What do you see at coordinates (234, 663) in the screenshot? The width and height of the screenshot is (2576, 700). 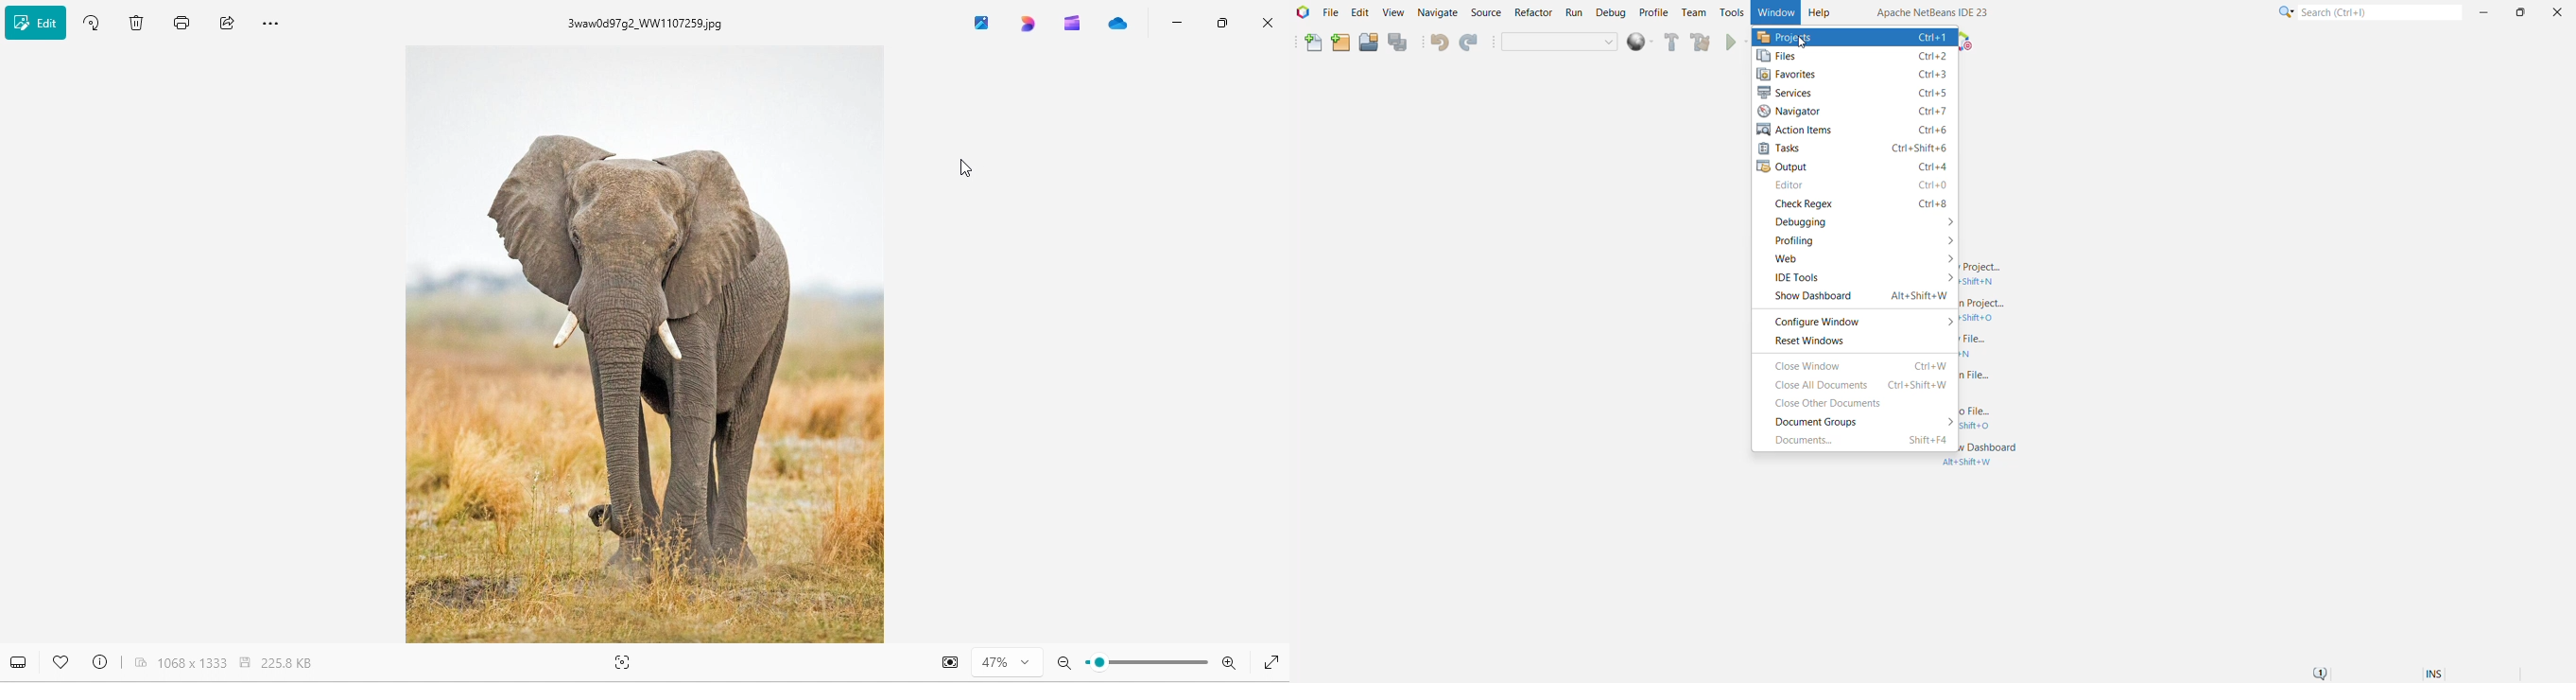 I see `1068x1333    225.8 kb` at bounding box center [234, 663].